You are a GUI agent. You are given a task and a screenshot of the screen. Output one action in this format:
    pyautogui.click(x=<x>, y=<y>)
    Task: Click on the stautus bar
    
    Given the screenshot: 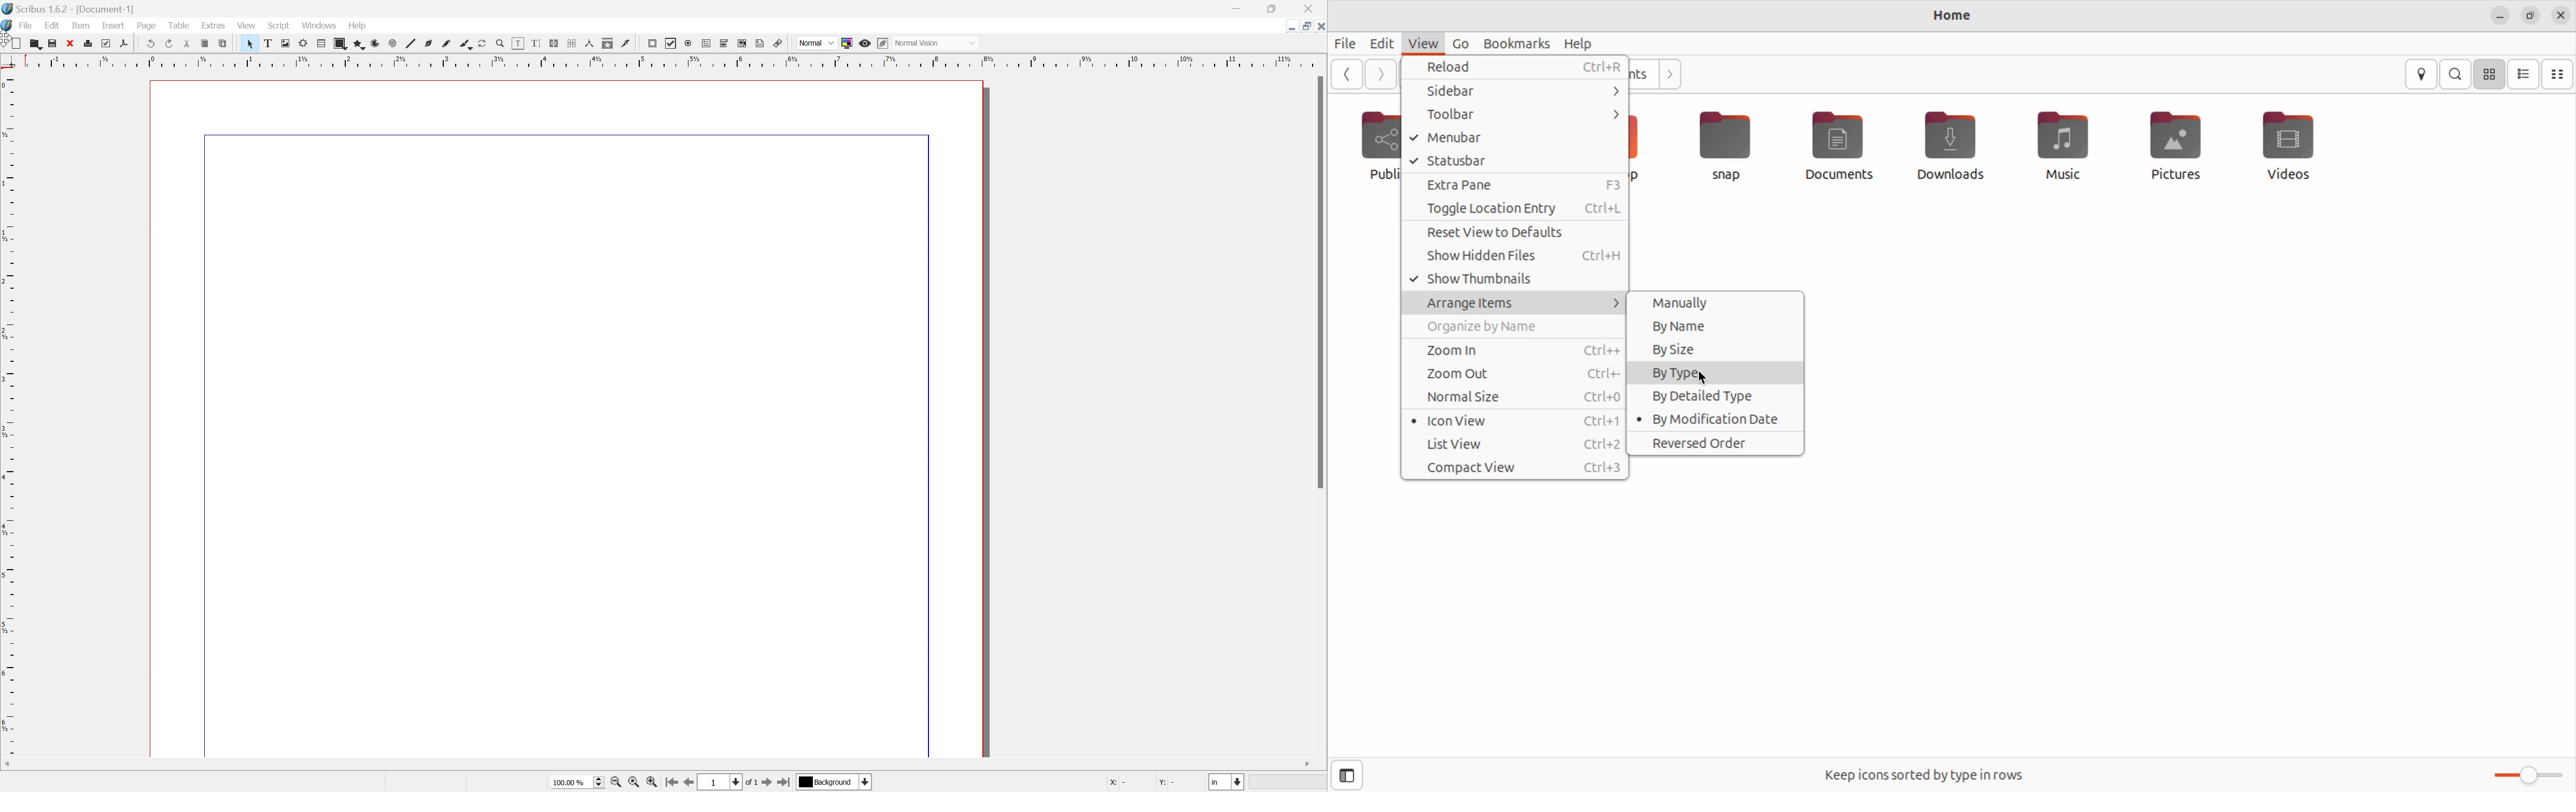 What is the action you would take?
    pyautogui.click(x=1514, y=162)
    